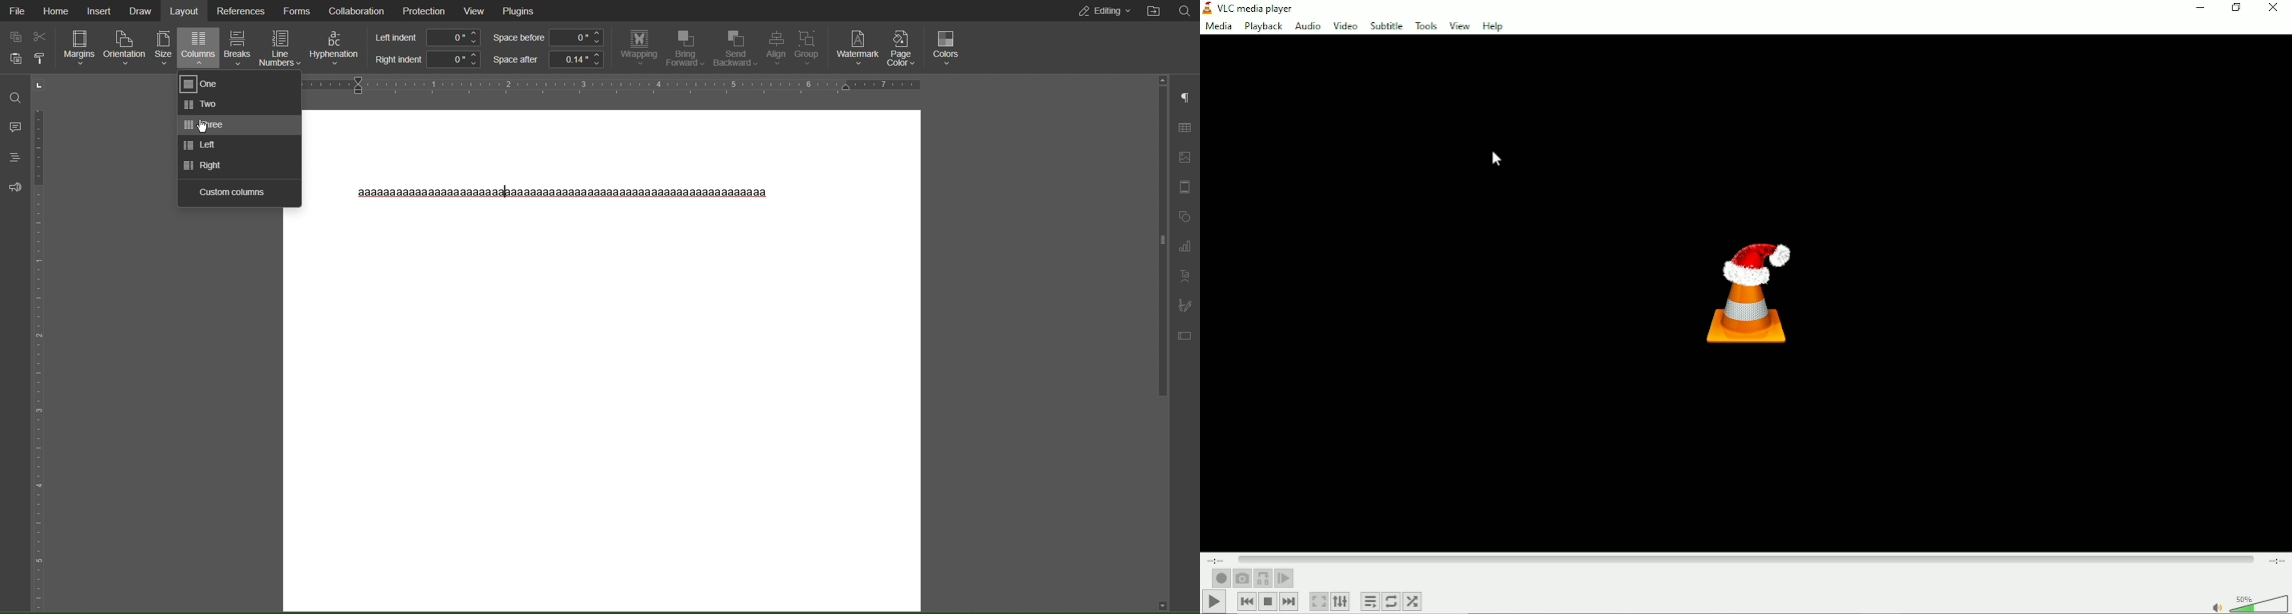  Describe the element at coordinates (548, 60) in the screenshot. I see `Spaces After` at that location.